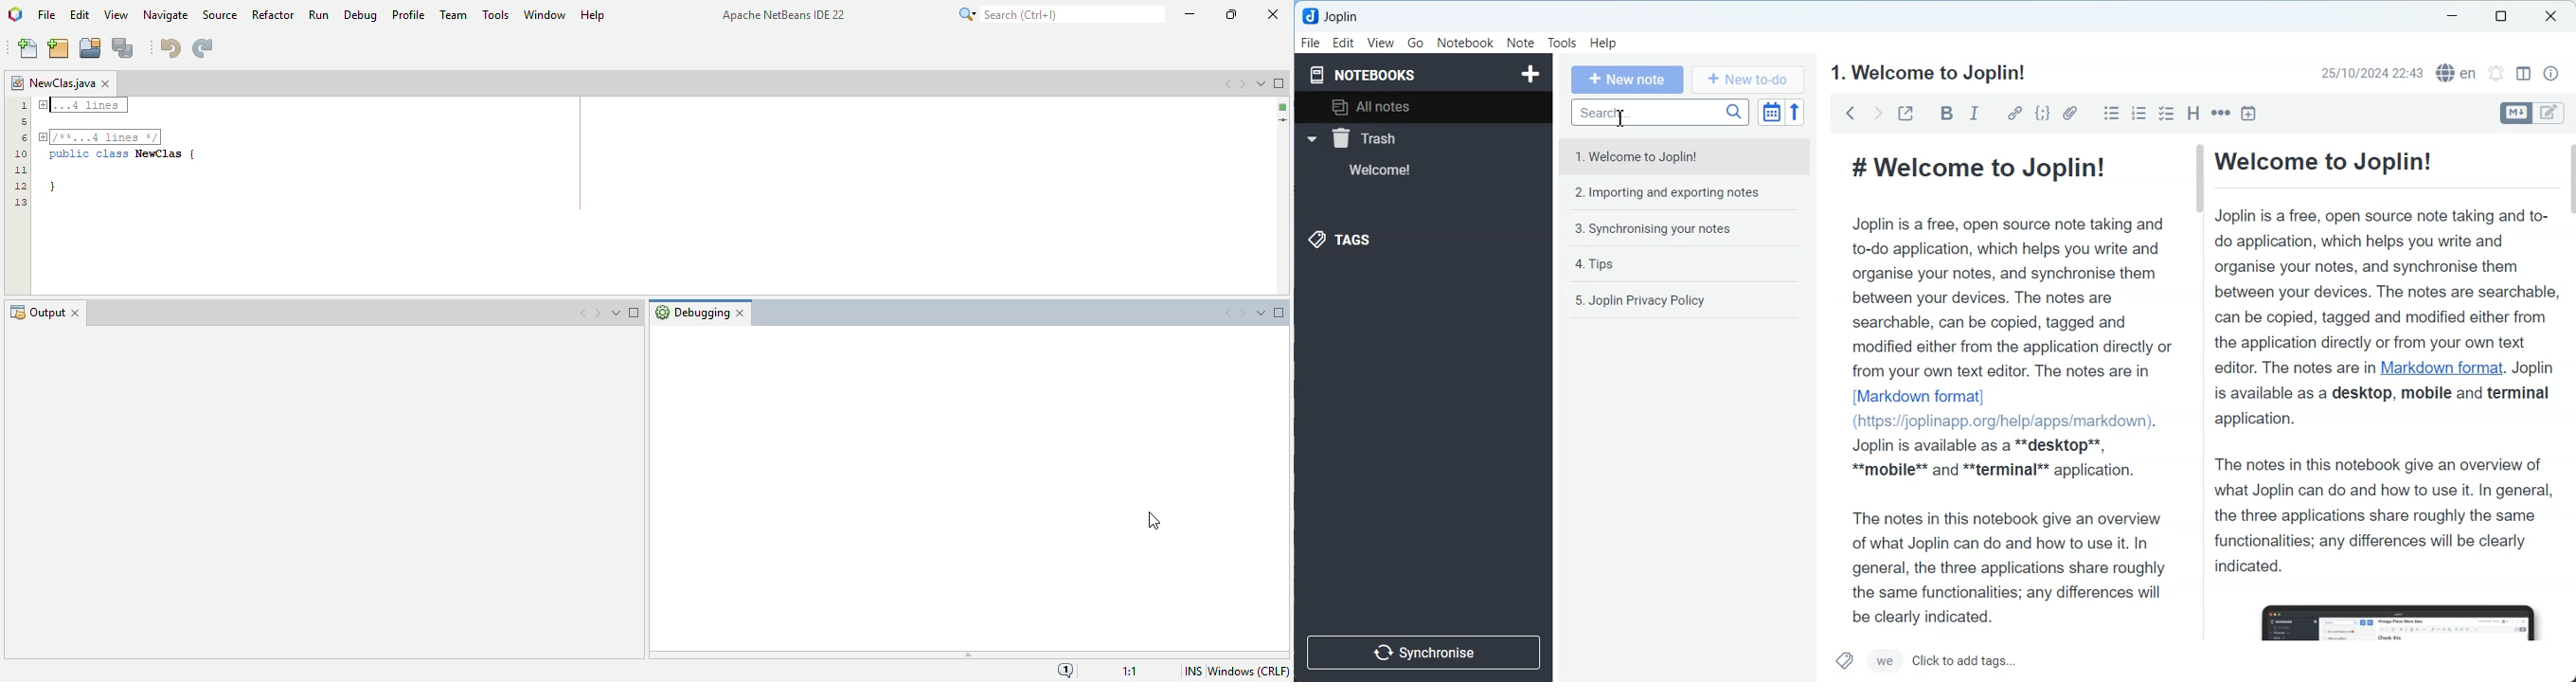  Describe the element at coordinates (2070, 113) in the screenshot. I see `Attached file` at that location.